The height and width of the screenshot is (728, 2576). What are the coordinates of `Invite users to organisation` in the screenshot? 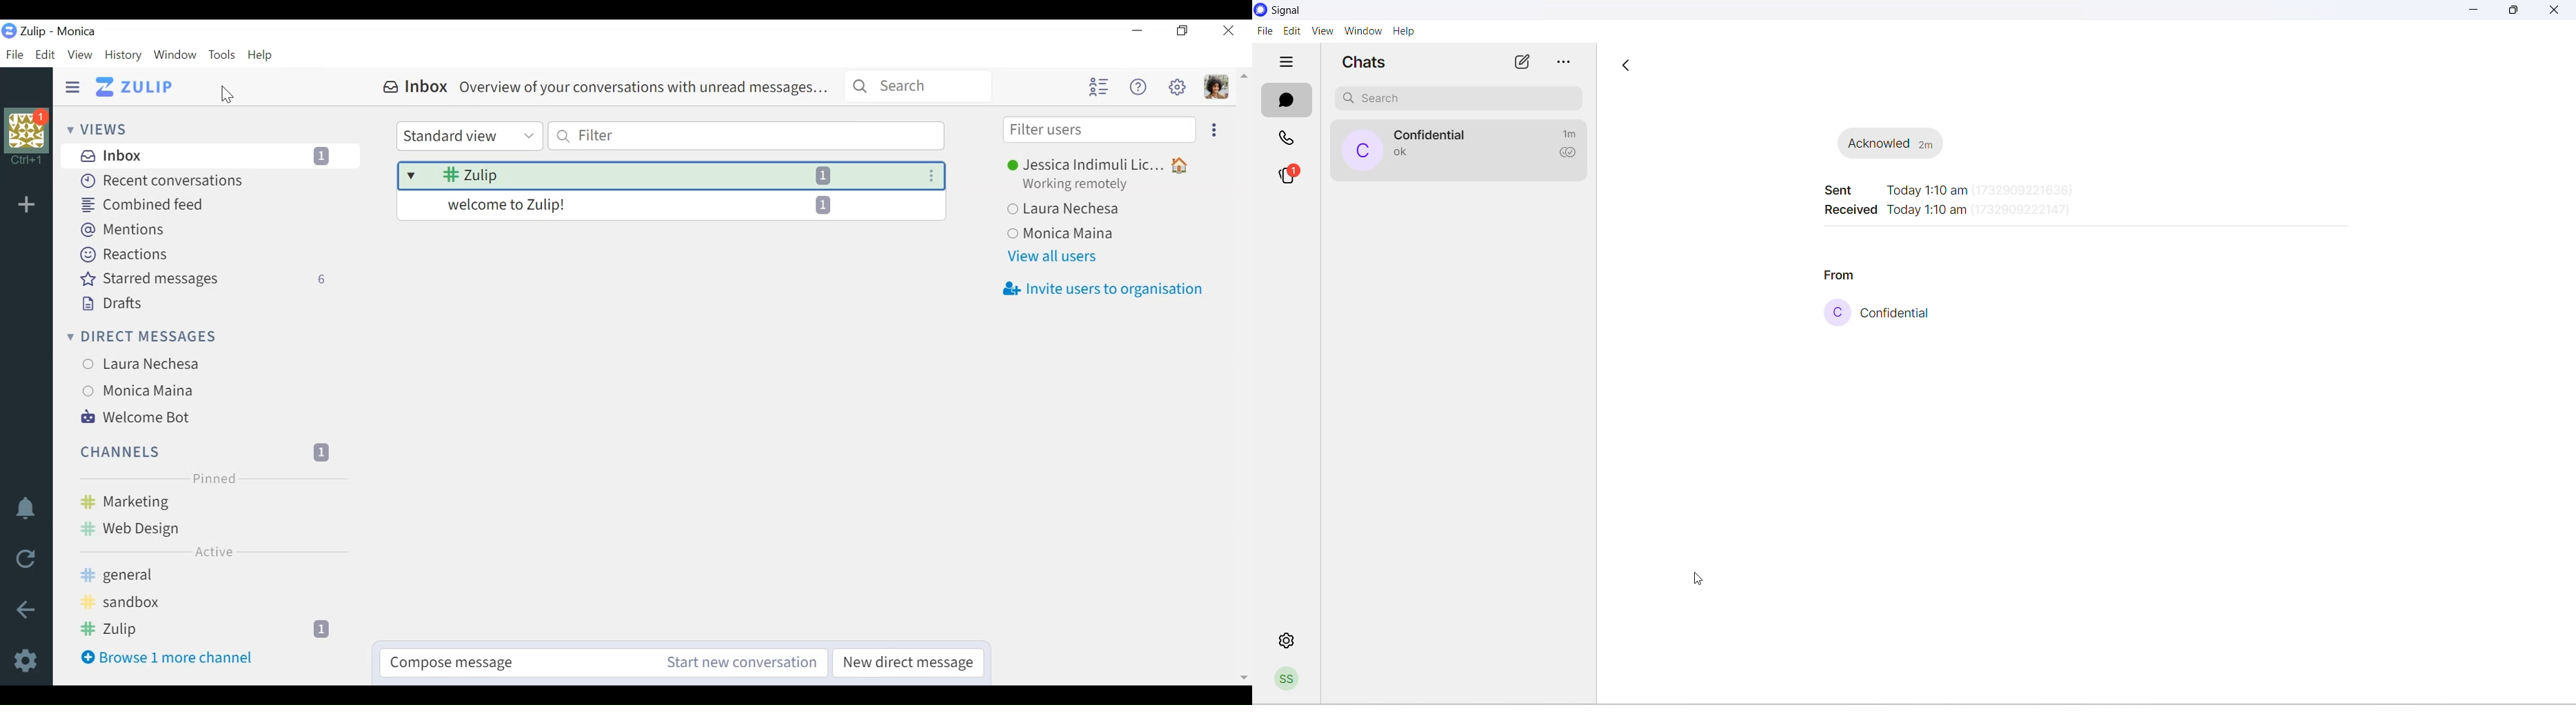 It's located at (1102, 290).